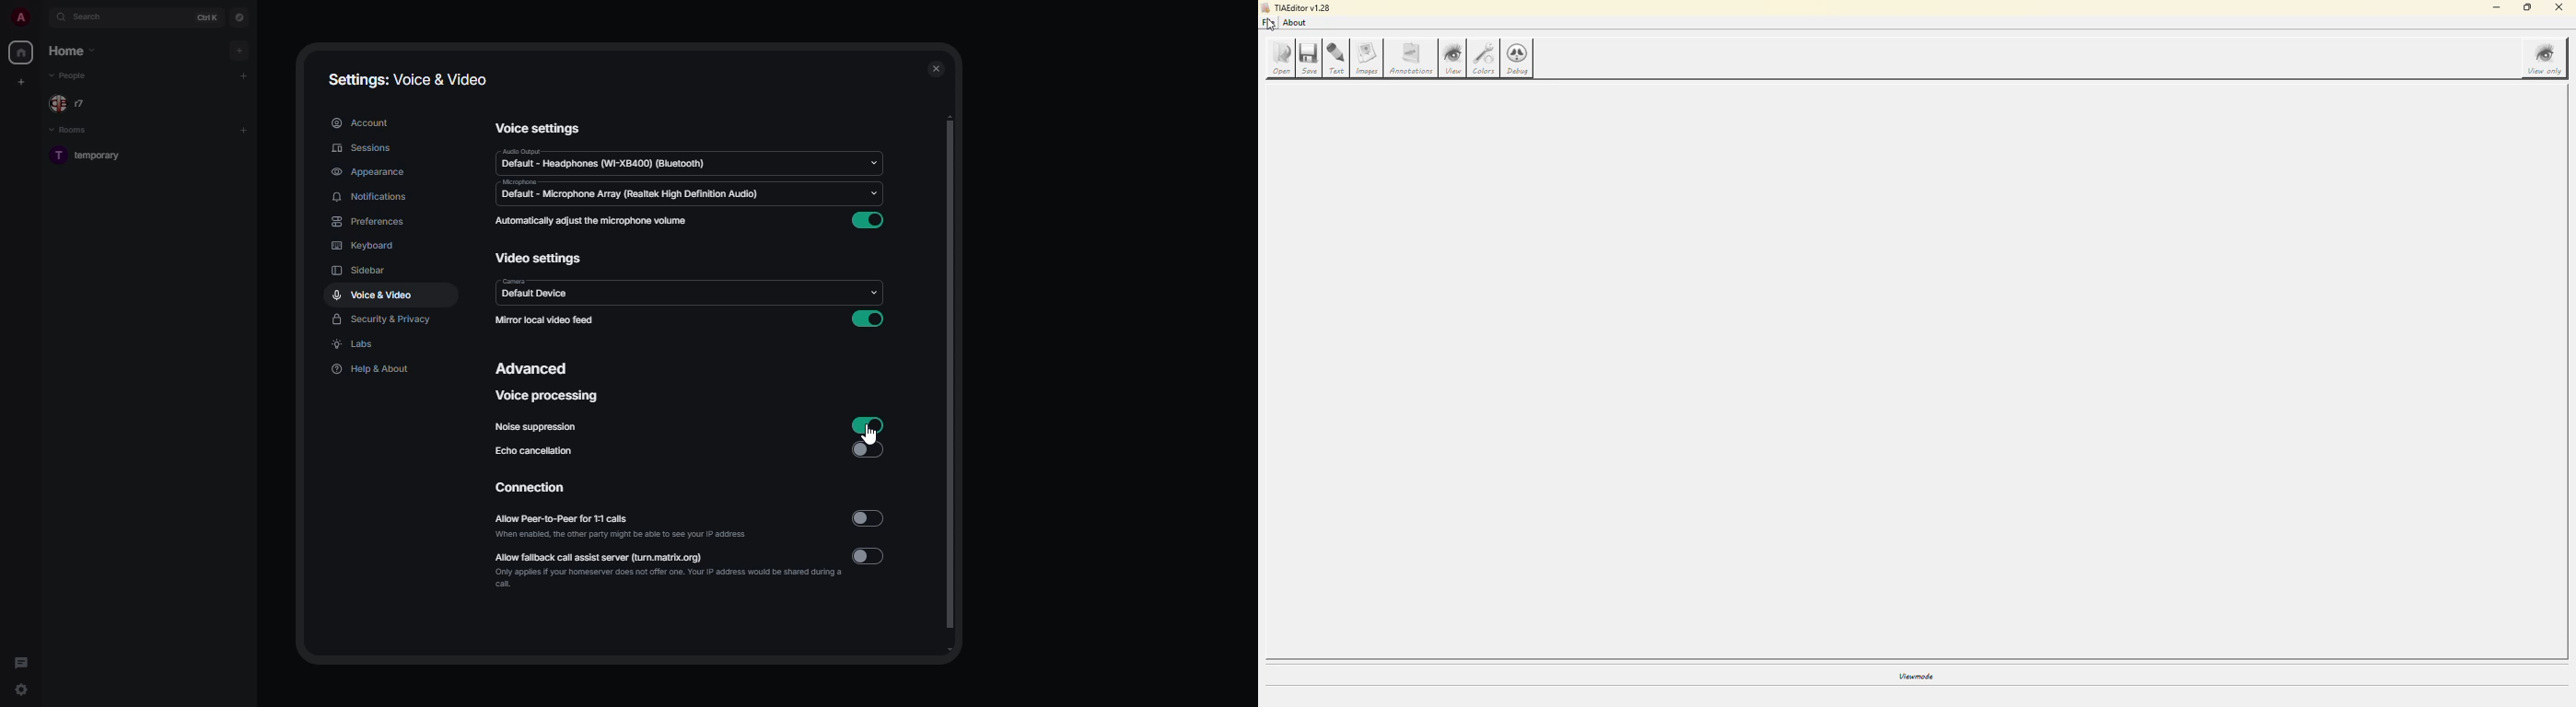 The width and height of the screenshot is (2576, 728). I want to click on drop down, so click(874, 160).